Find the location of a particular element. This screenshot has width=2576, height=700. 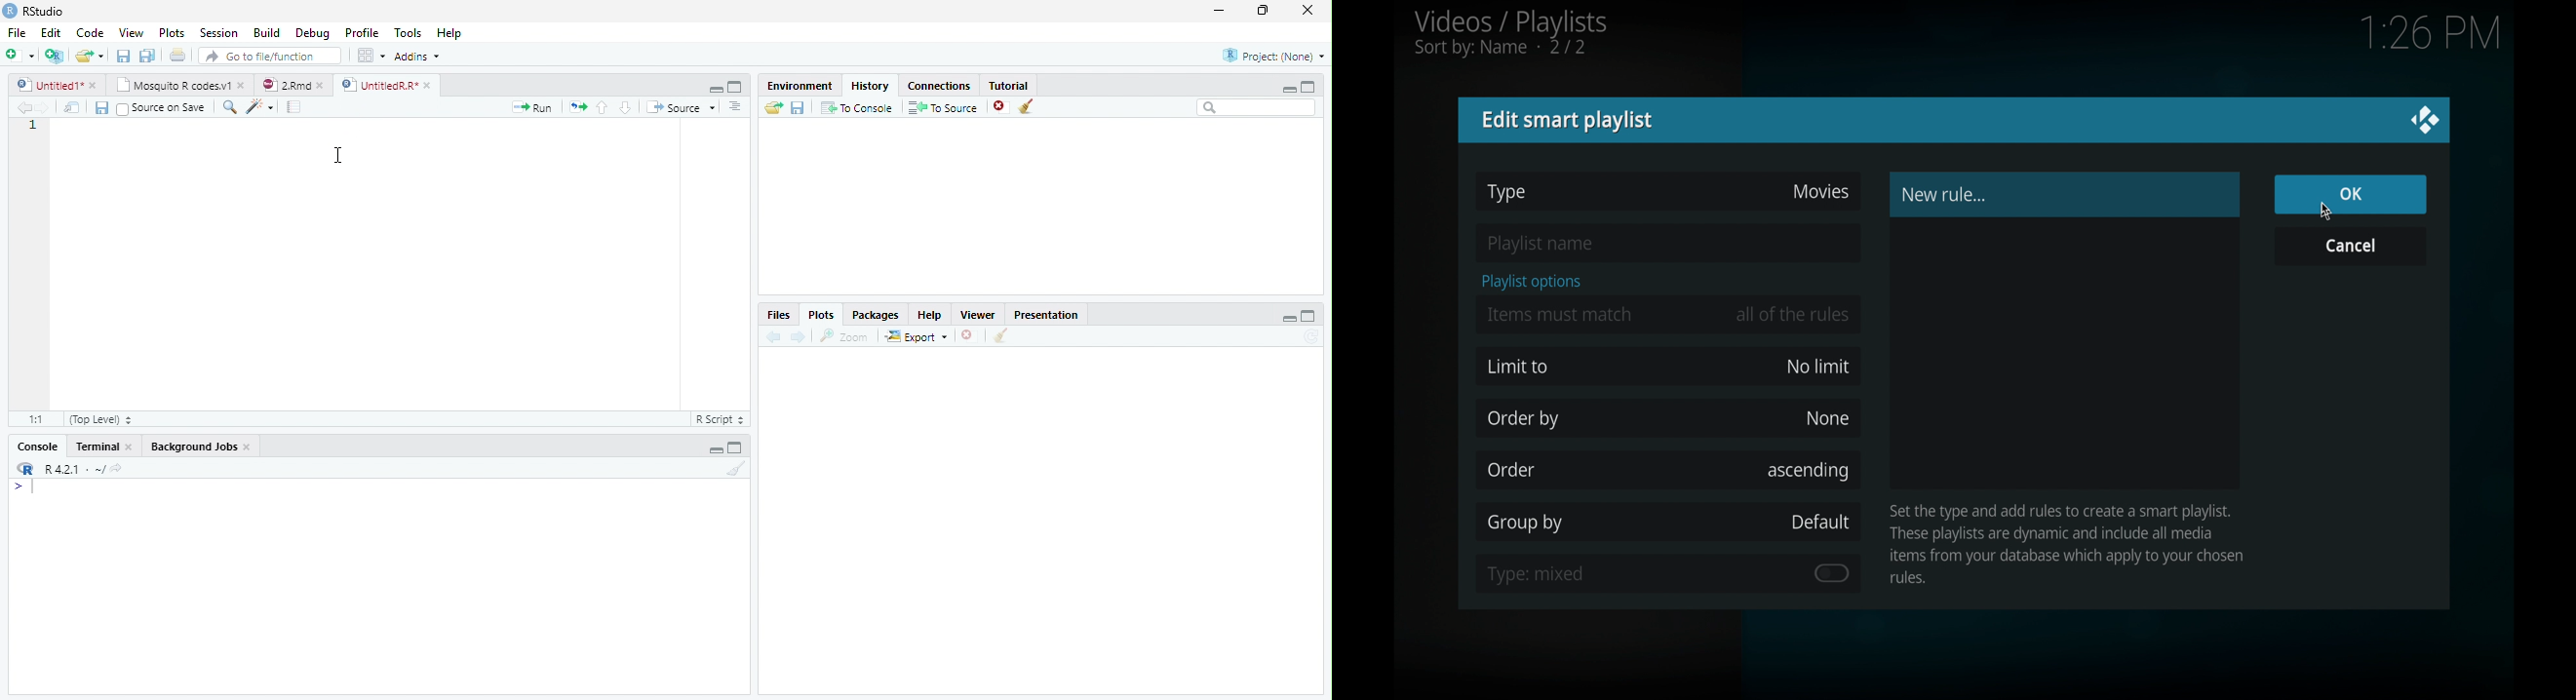

UntitledR.R is located at coordinates (393, 84).